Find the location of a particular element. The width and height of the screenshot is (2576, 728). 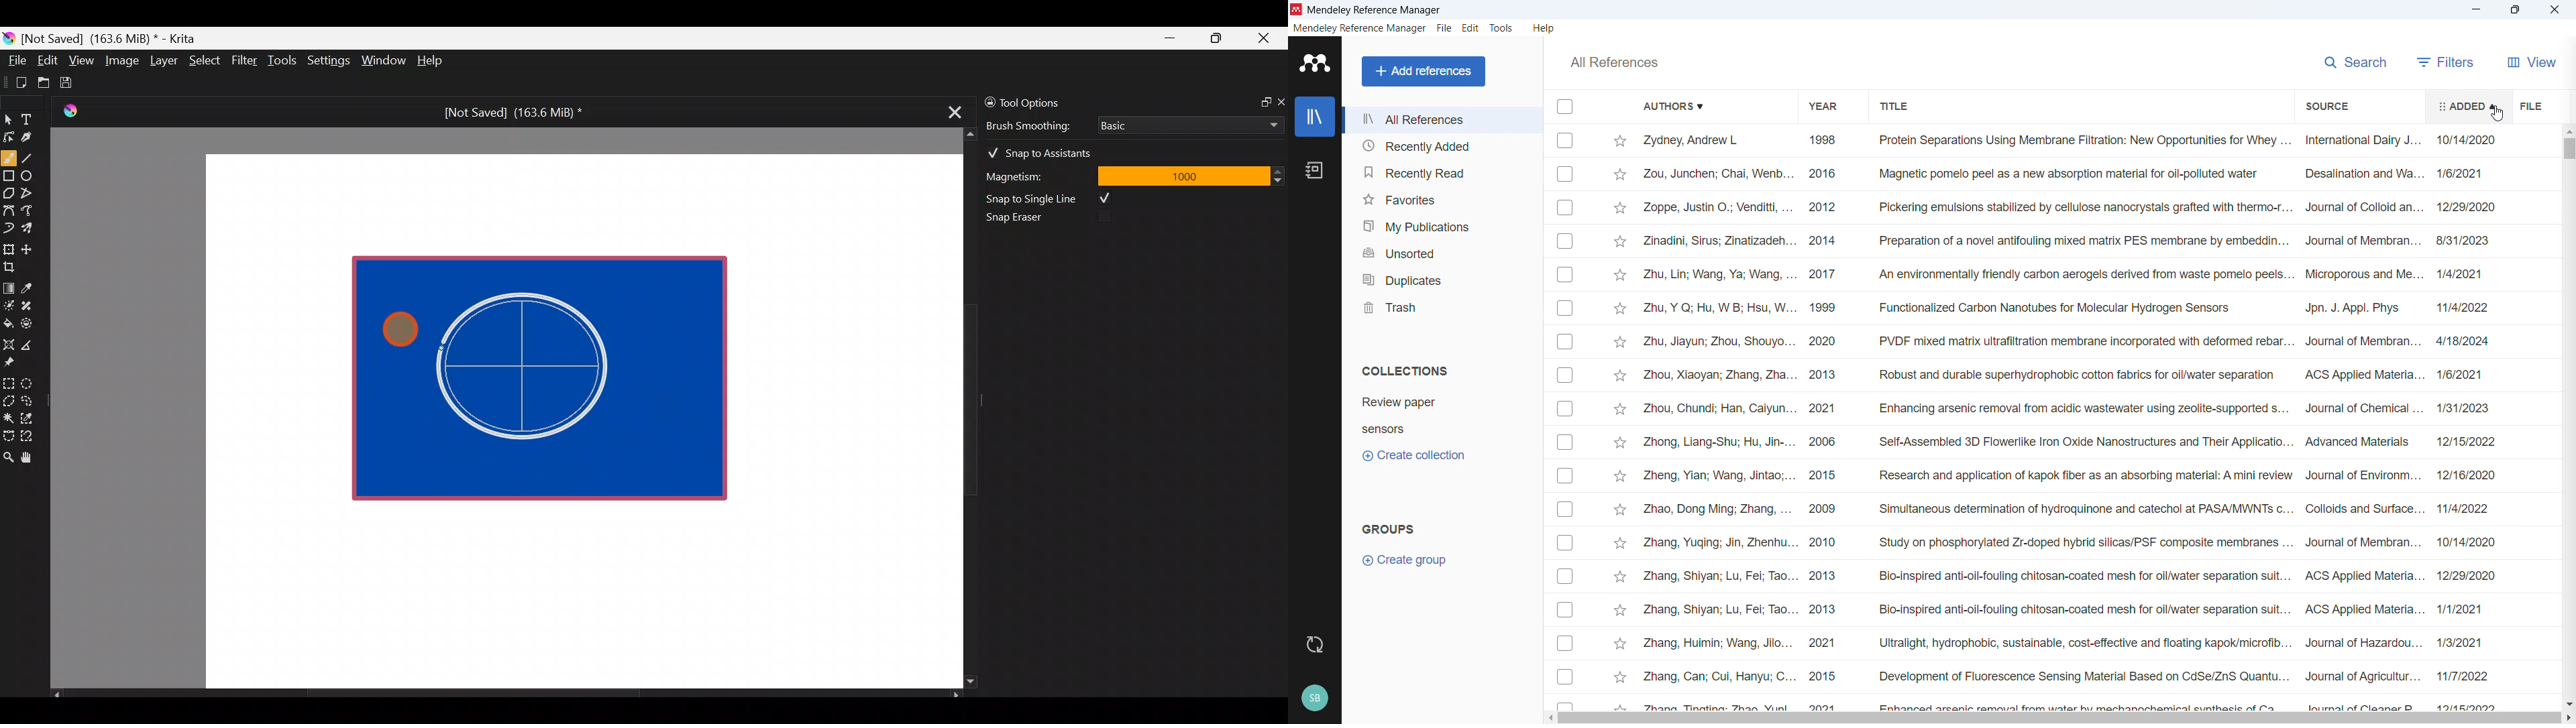

Horizontal scrollbar  is located at coordinates (2059, 718).